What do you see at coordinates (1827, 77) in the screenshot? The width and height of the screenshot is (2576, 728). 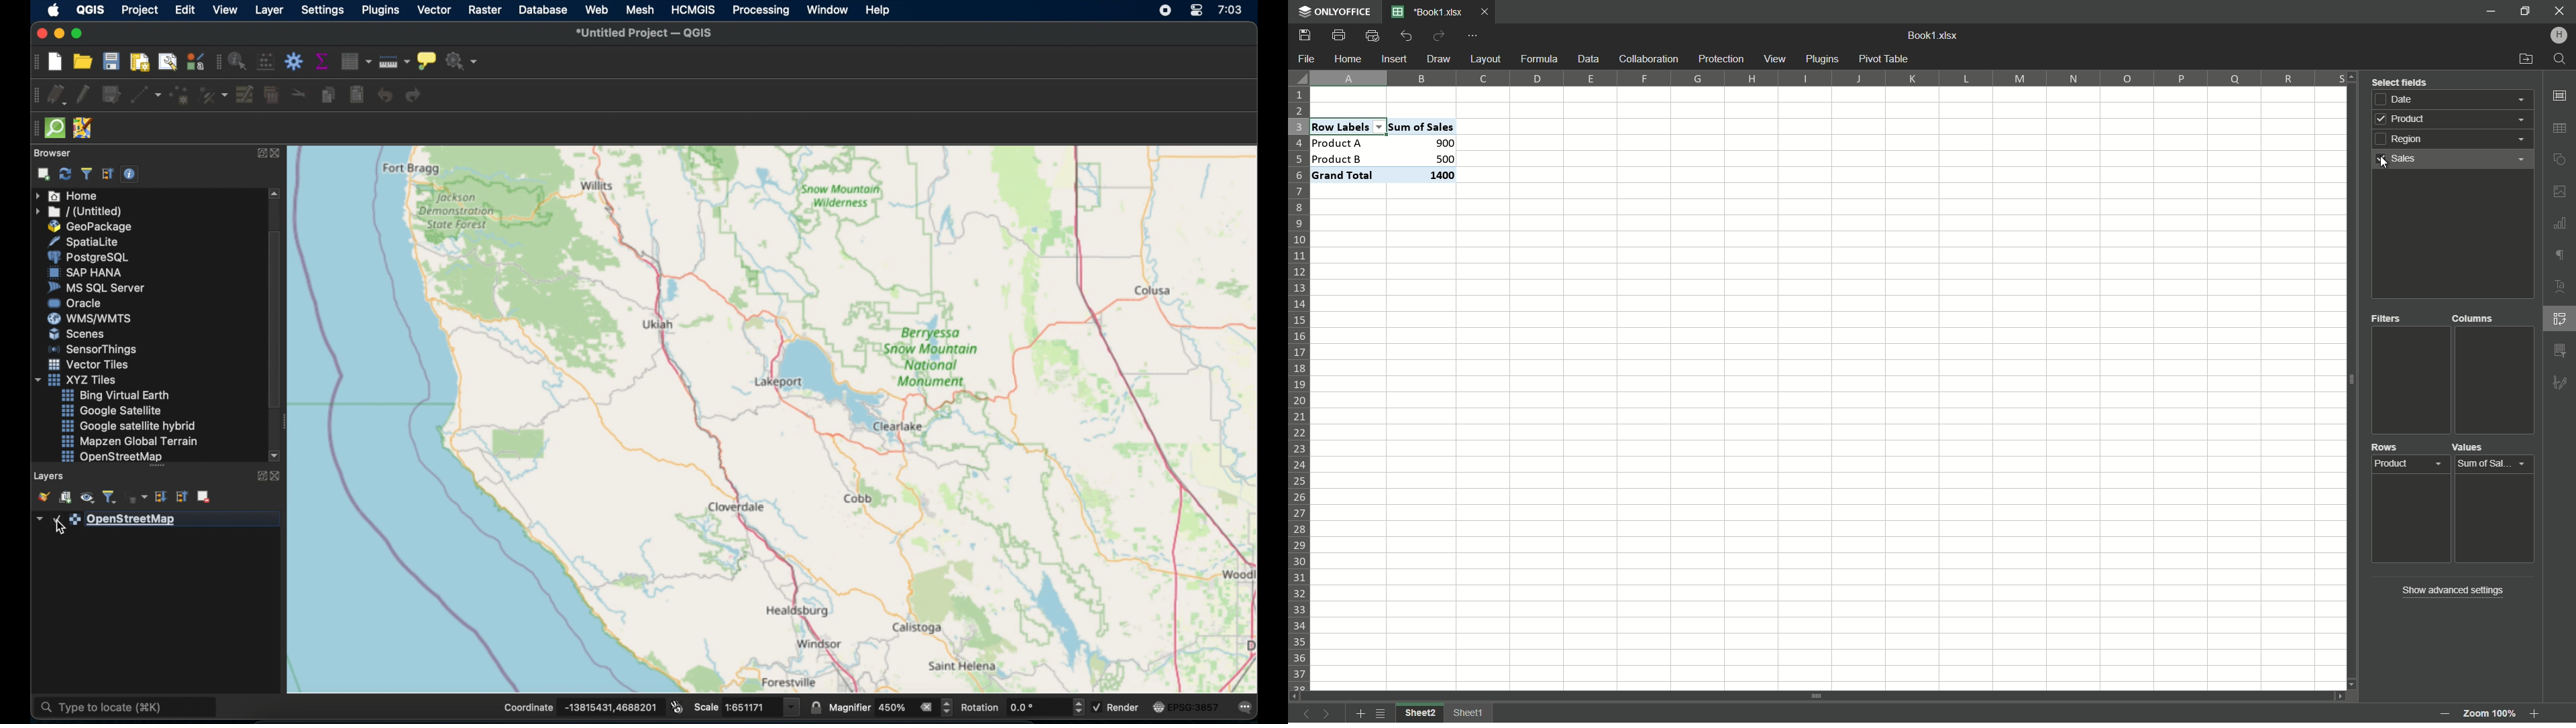 I see `column number` at bounding box center [1827, 77].